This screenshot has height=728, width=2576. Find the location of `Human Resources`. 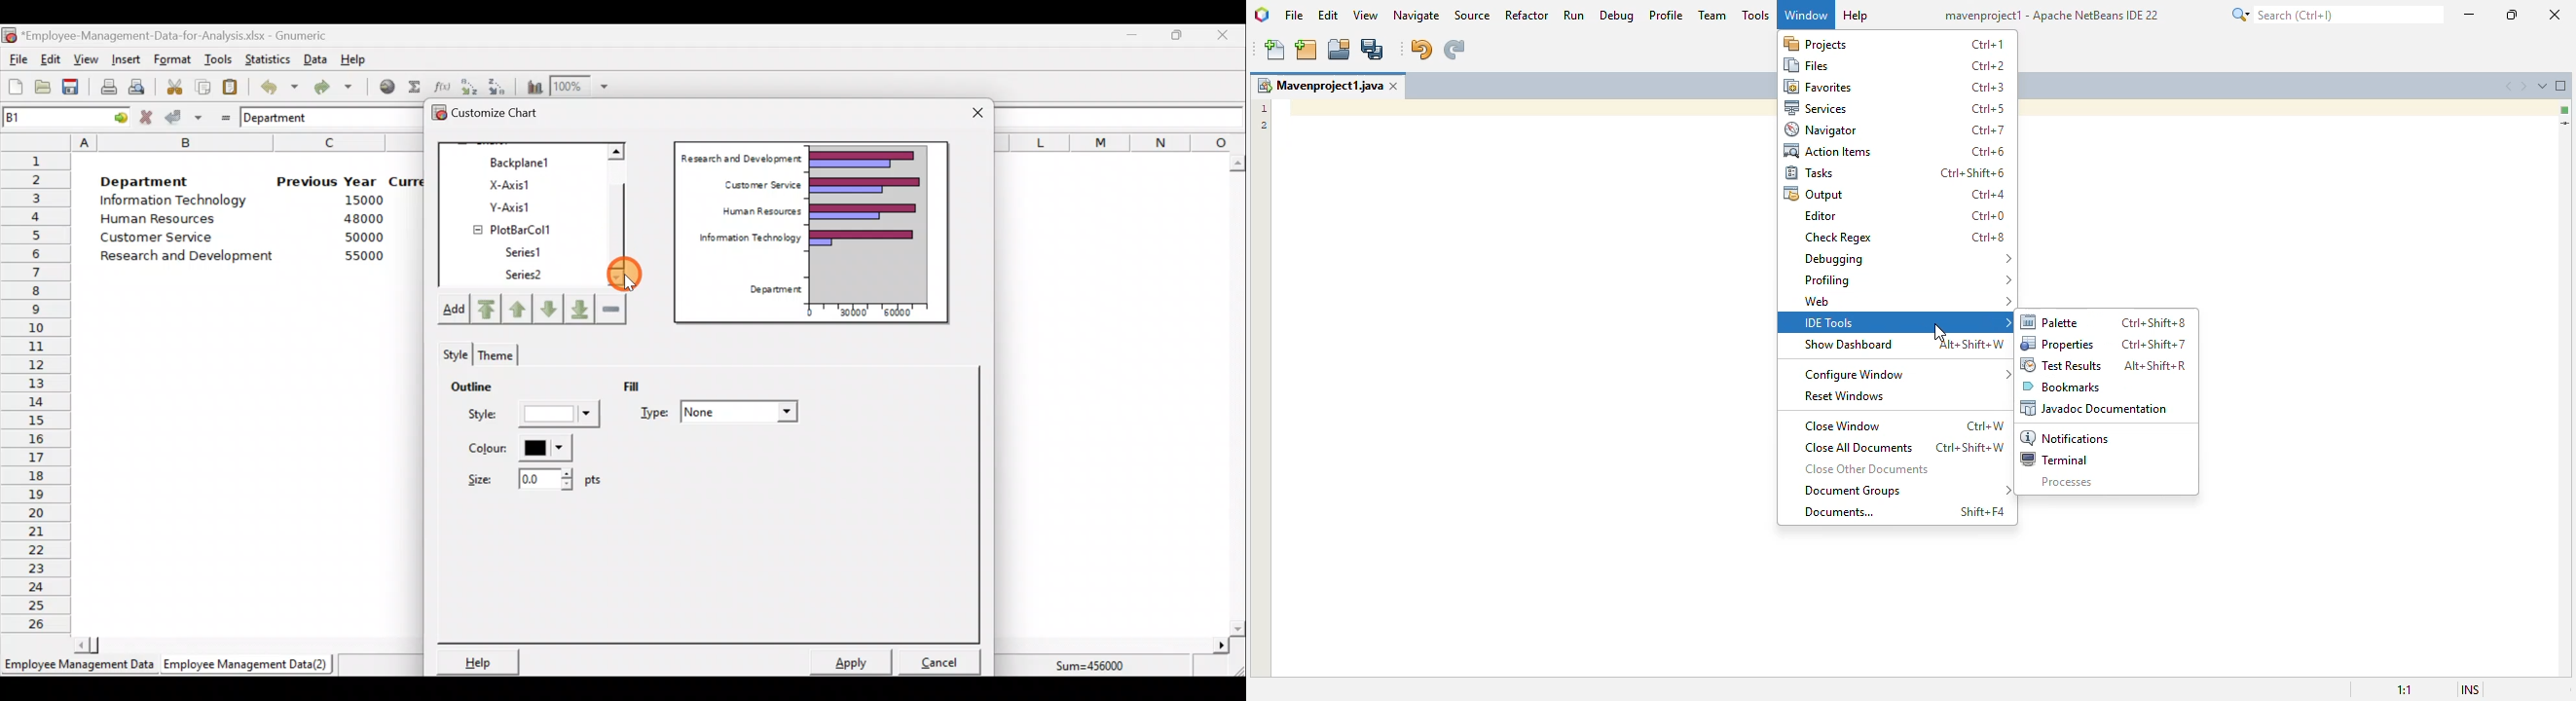

Human Resources is located at coordinates (164, 220).